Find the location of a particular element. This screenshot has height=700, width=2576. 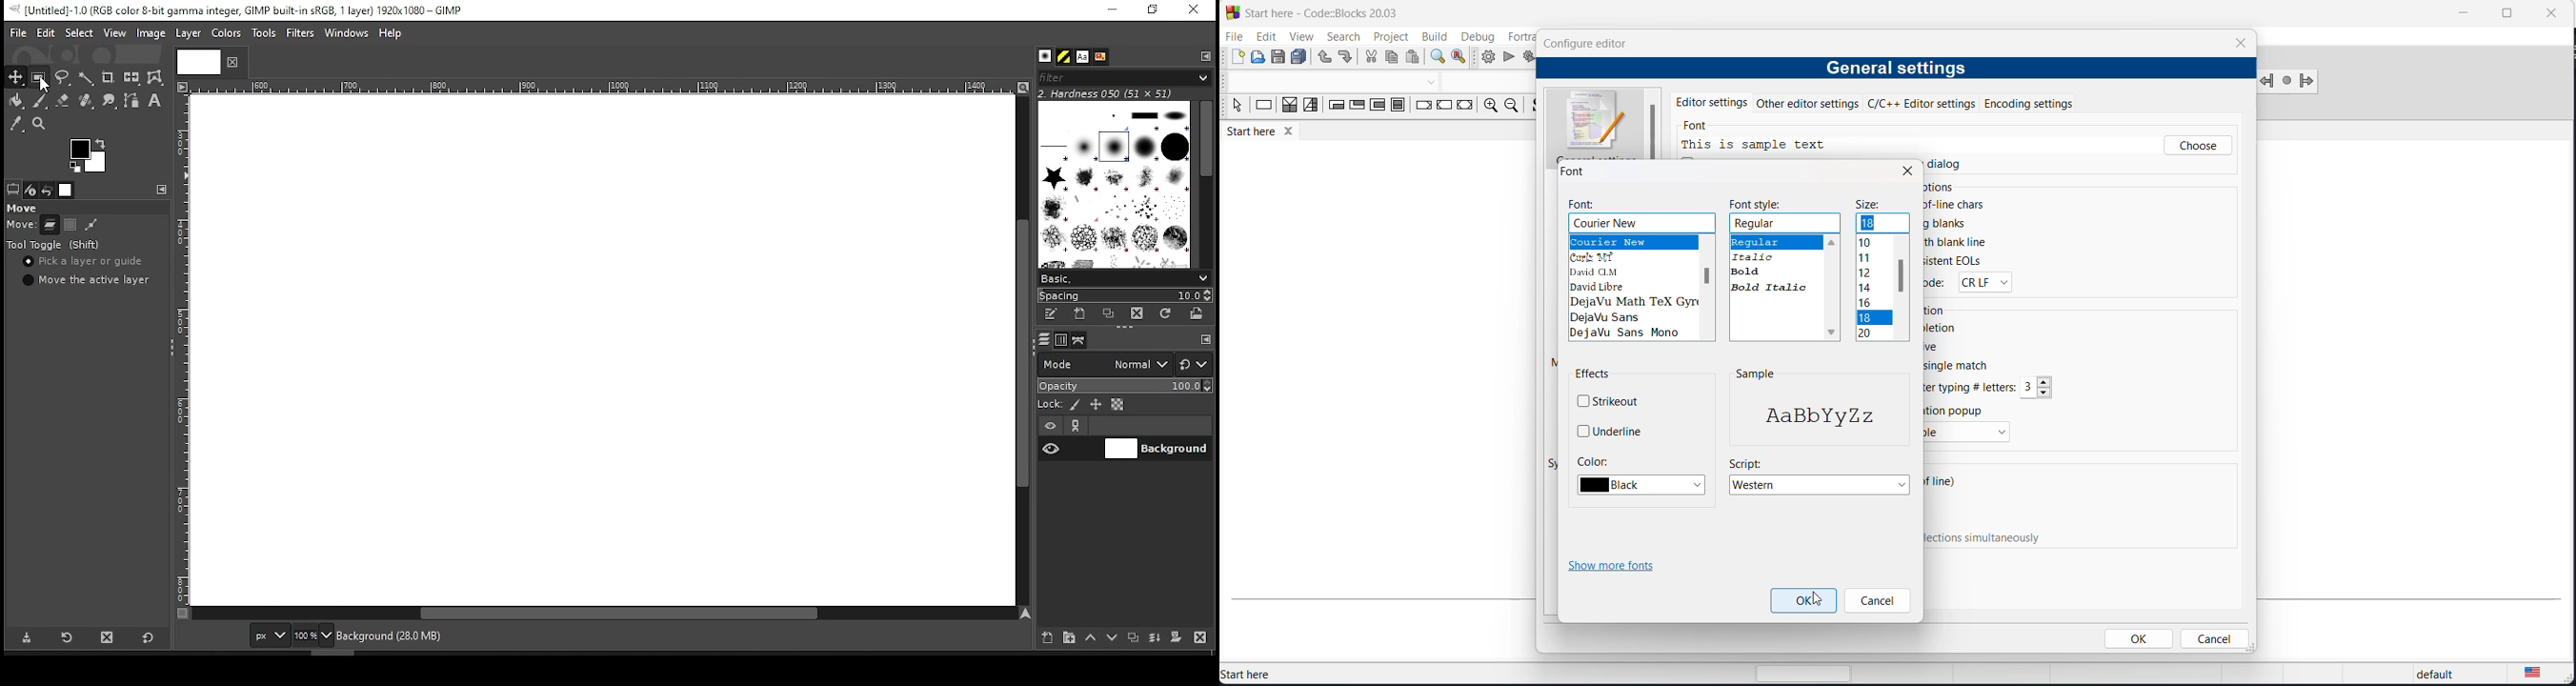

redo is located at coordinates (1347, 59).